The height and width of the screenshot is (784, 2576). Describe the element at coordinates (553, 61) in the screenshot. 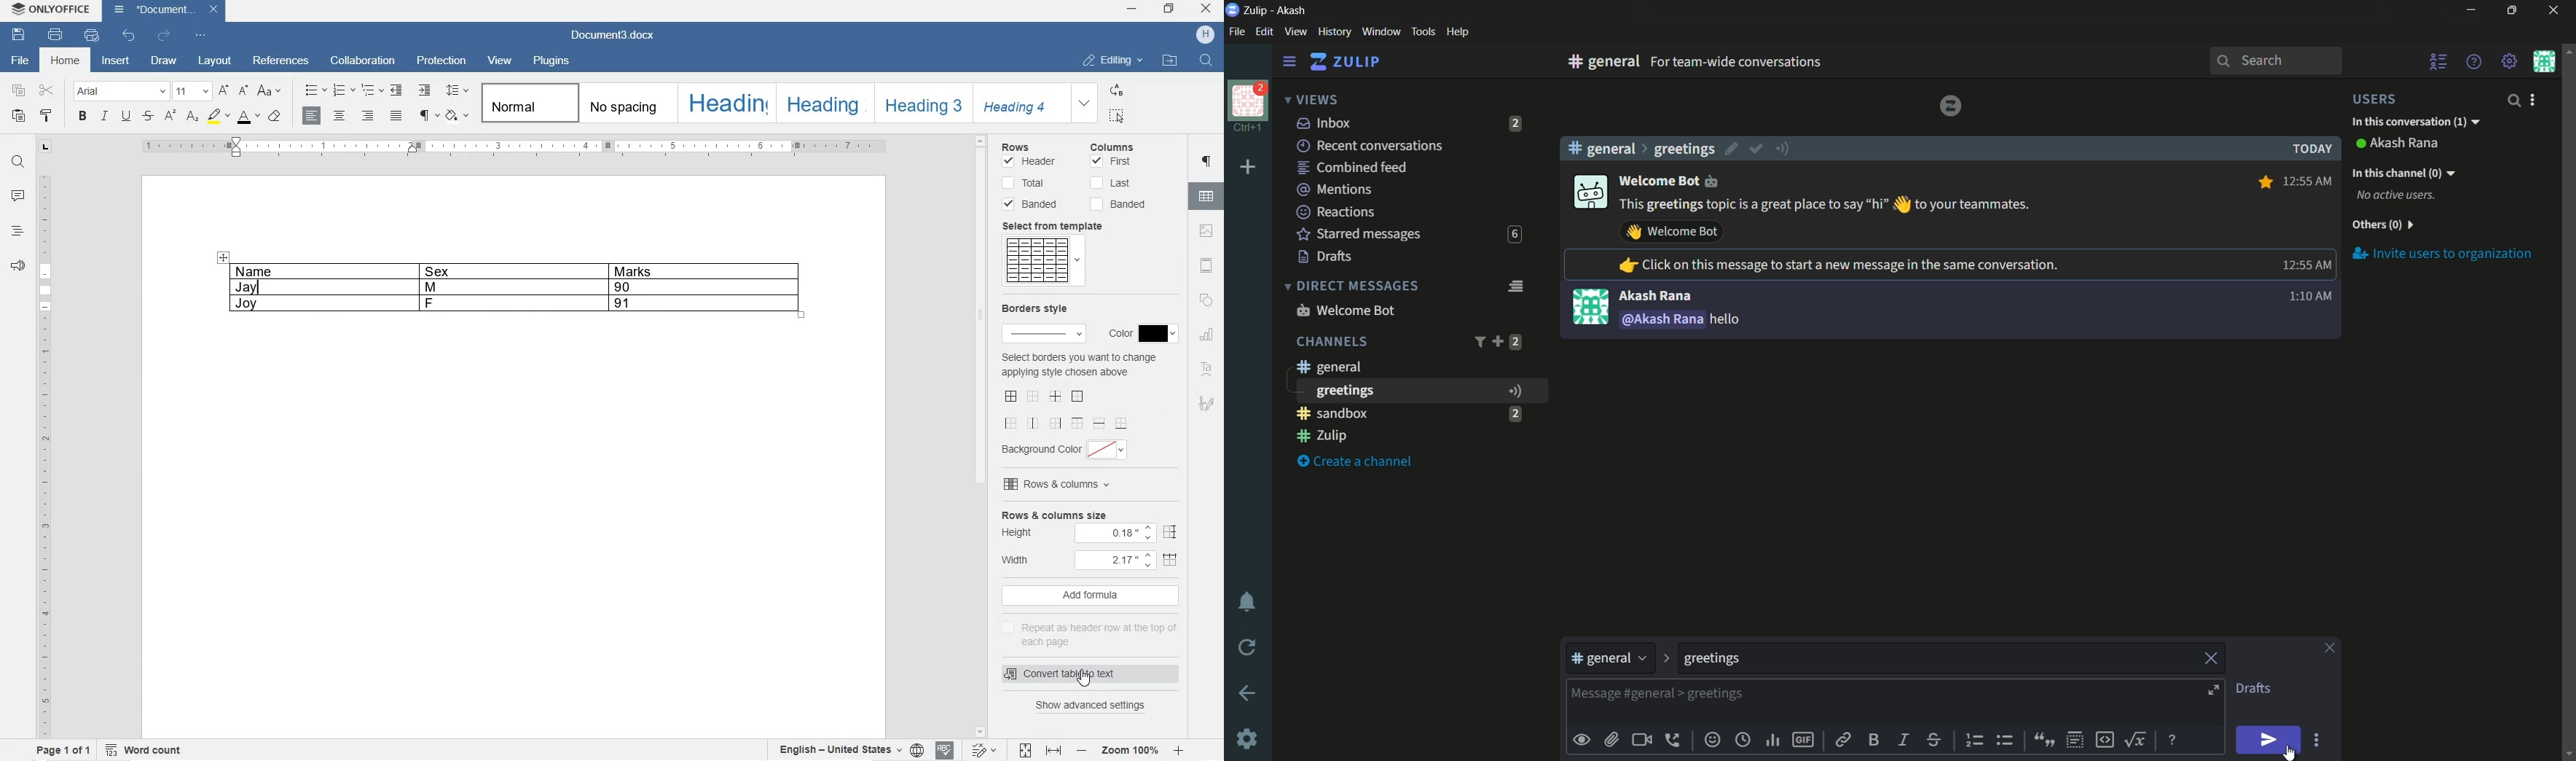

I see `PLUGINS` at that location.